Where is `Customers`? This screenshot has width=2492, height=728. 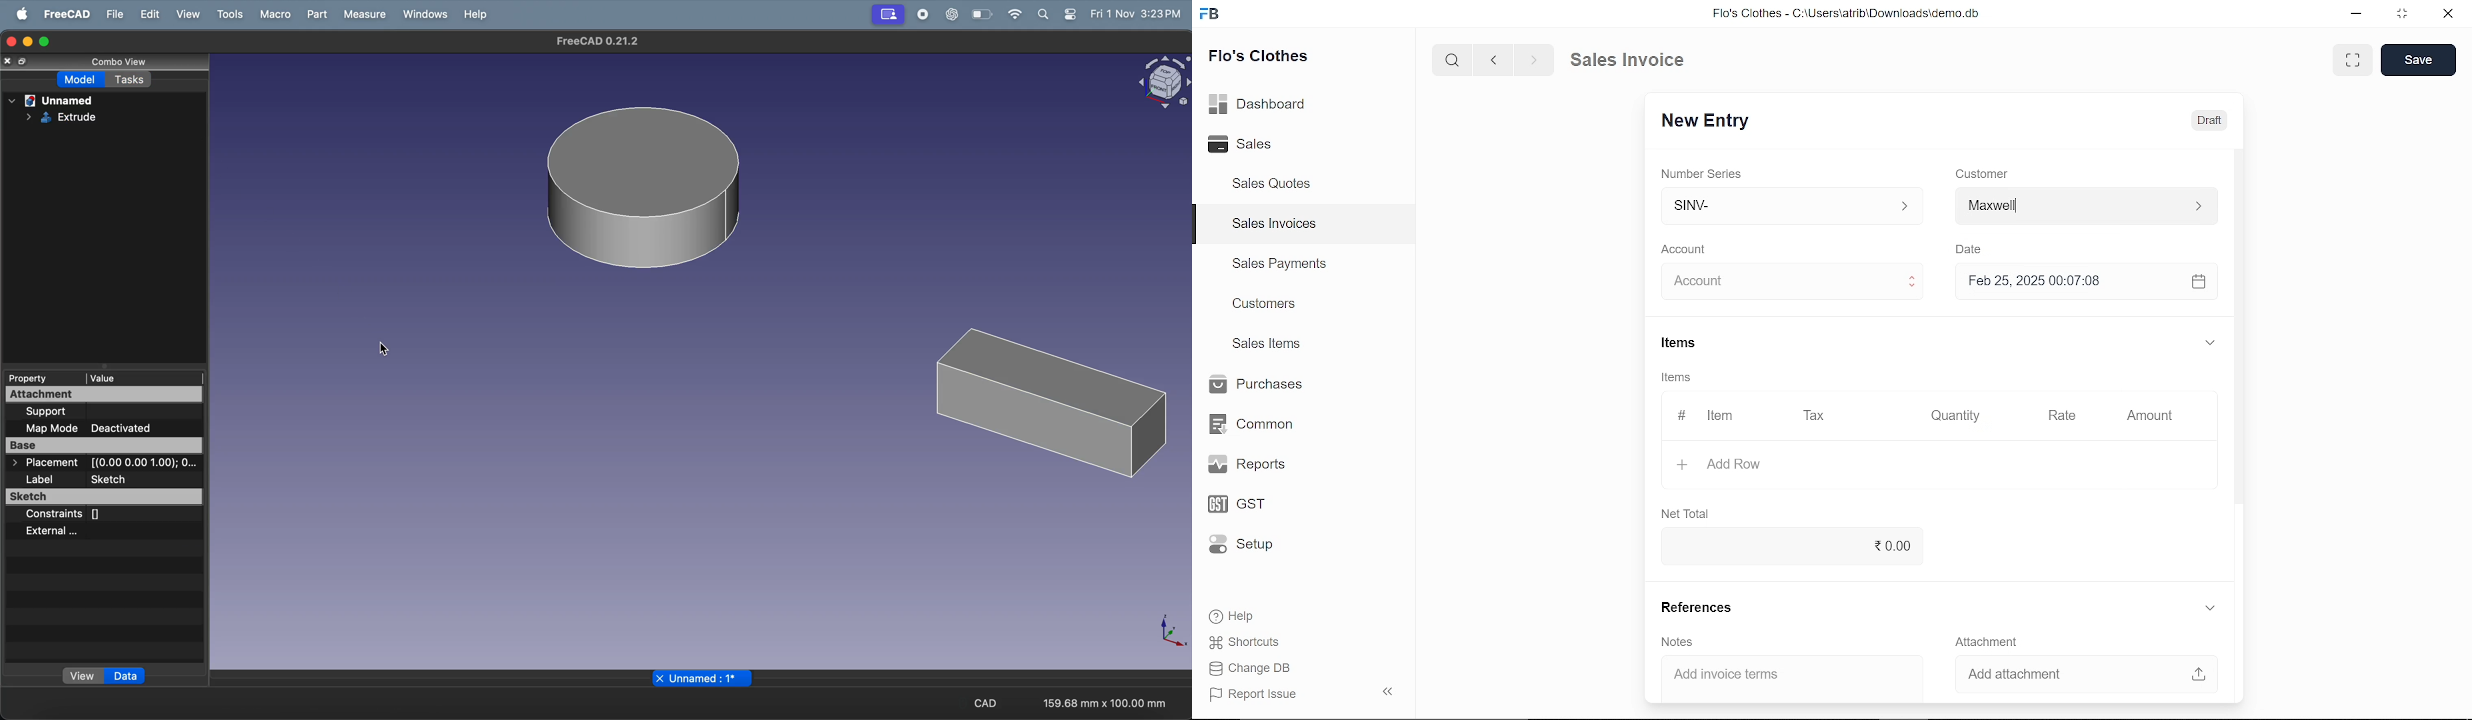
Customers is located at coordinates (1266, 303).